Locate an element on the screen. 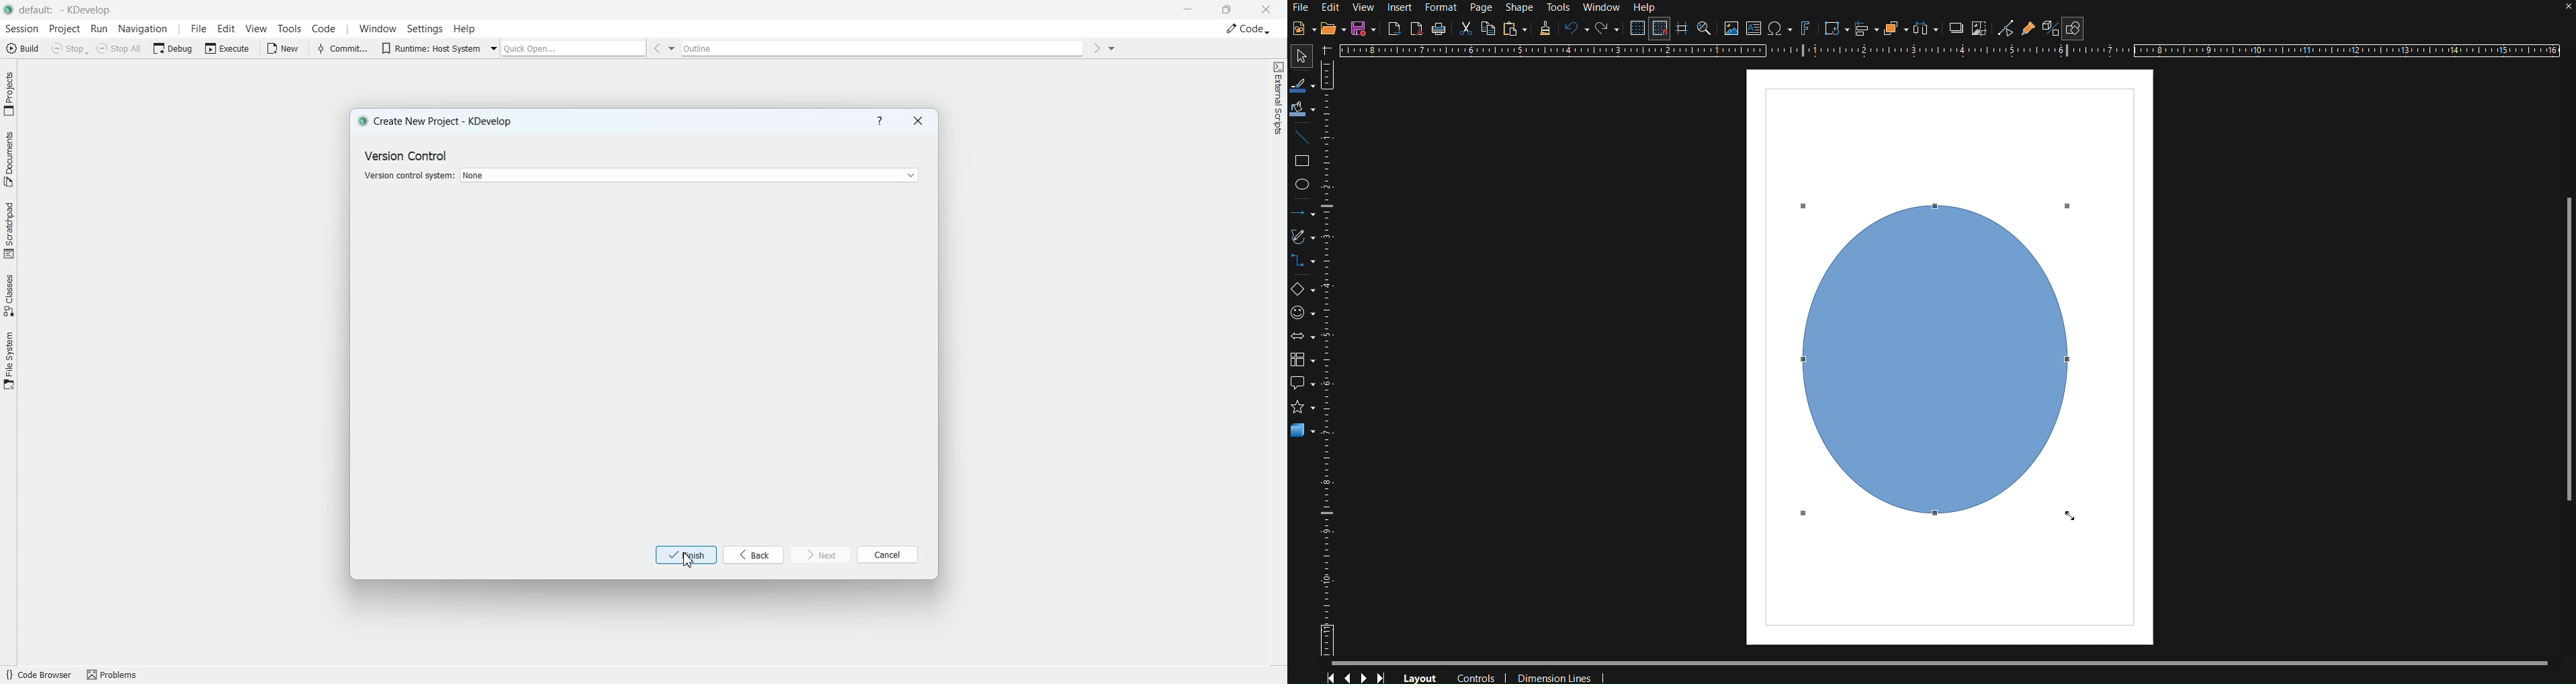  Export as PDF is located at coordinates (1416, 28).